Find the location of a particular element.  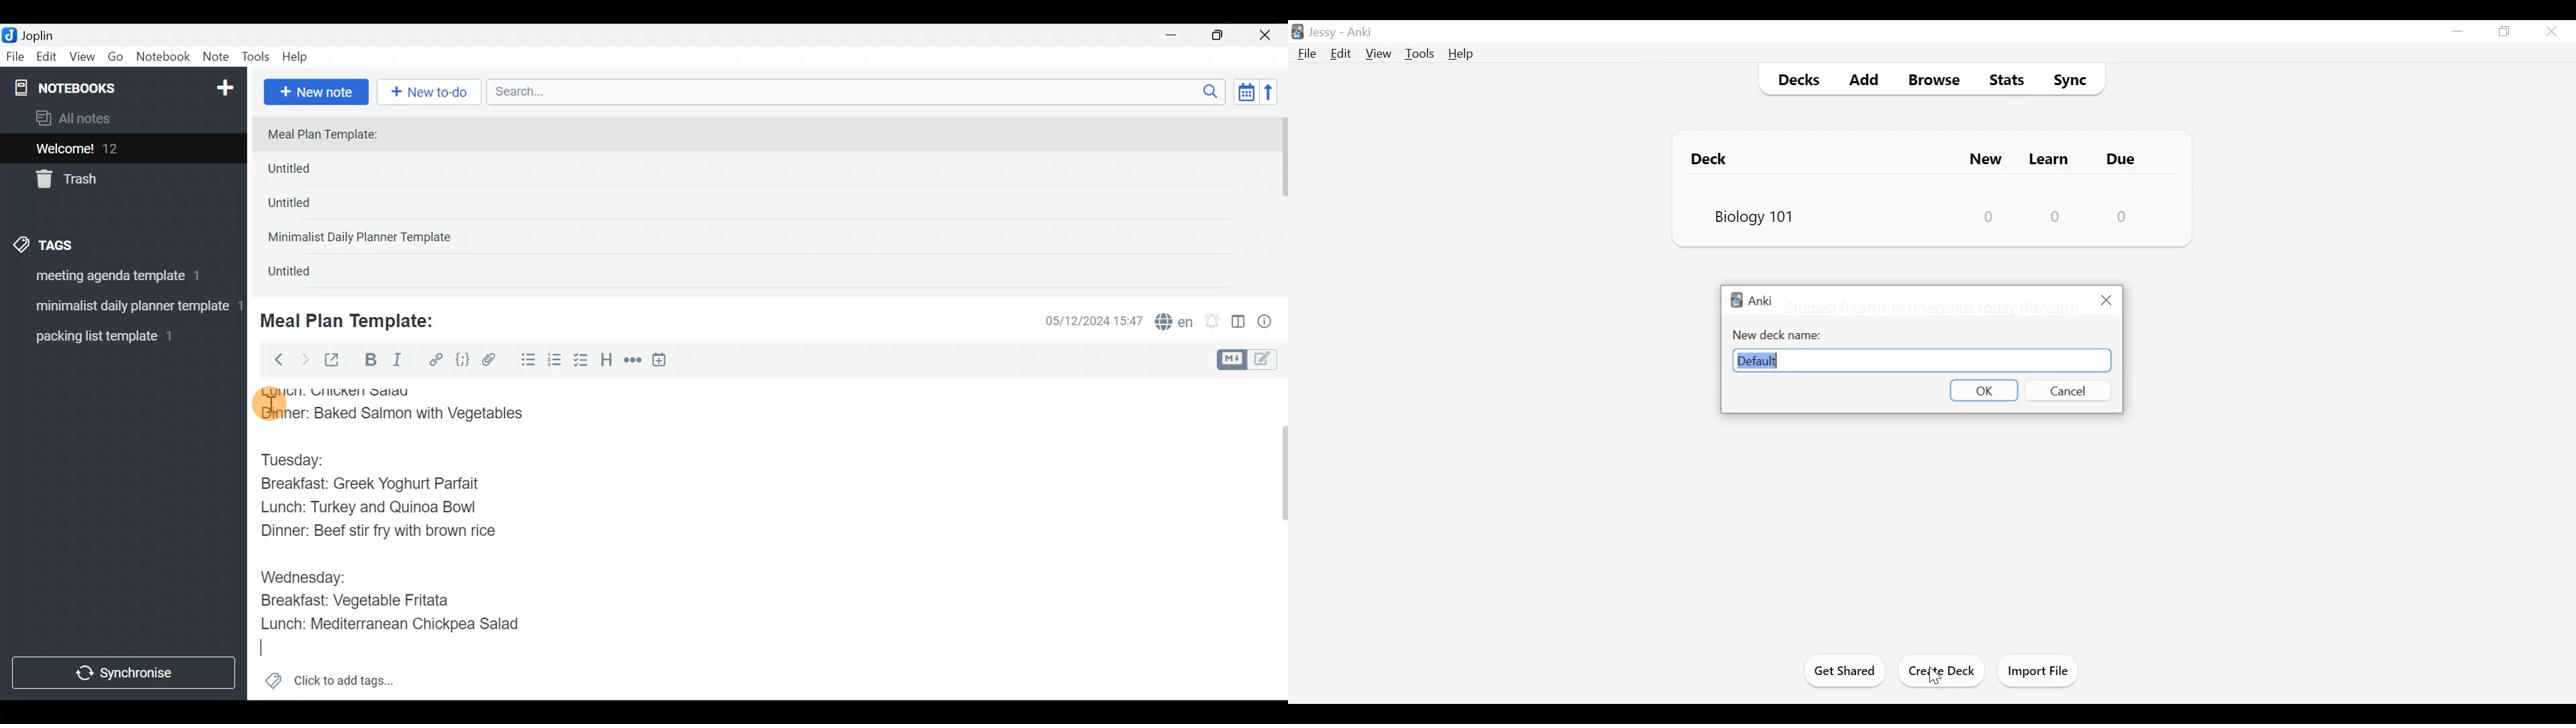

Synchronize is located at coordinates (125, 672).